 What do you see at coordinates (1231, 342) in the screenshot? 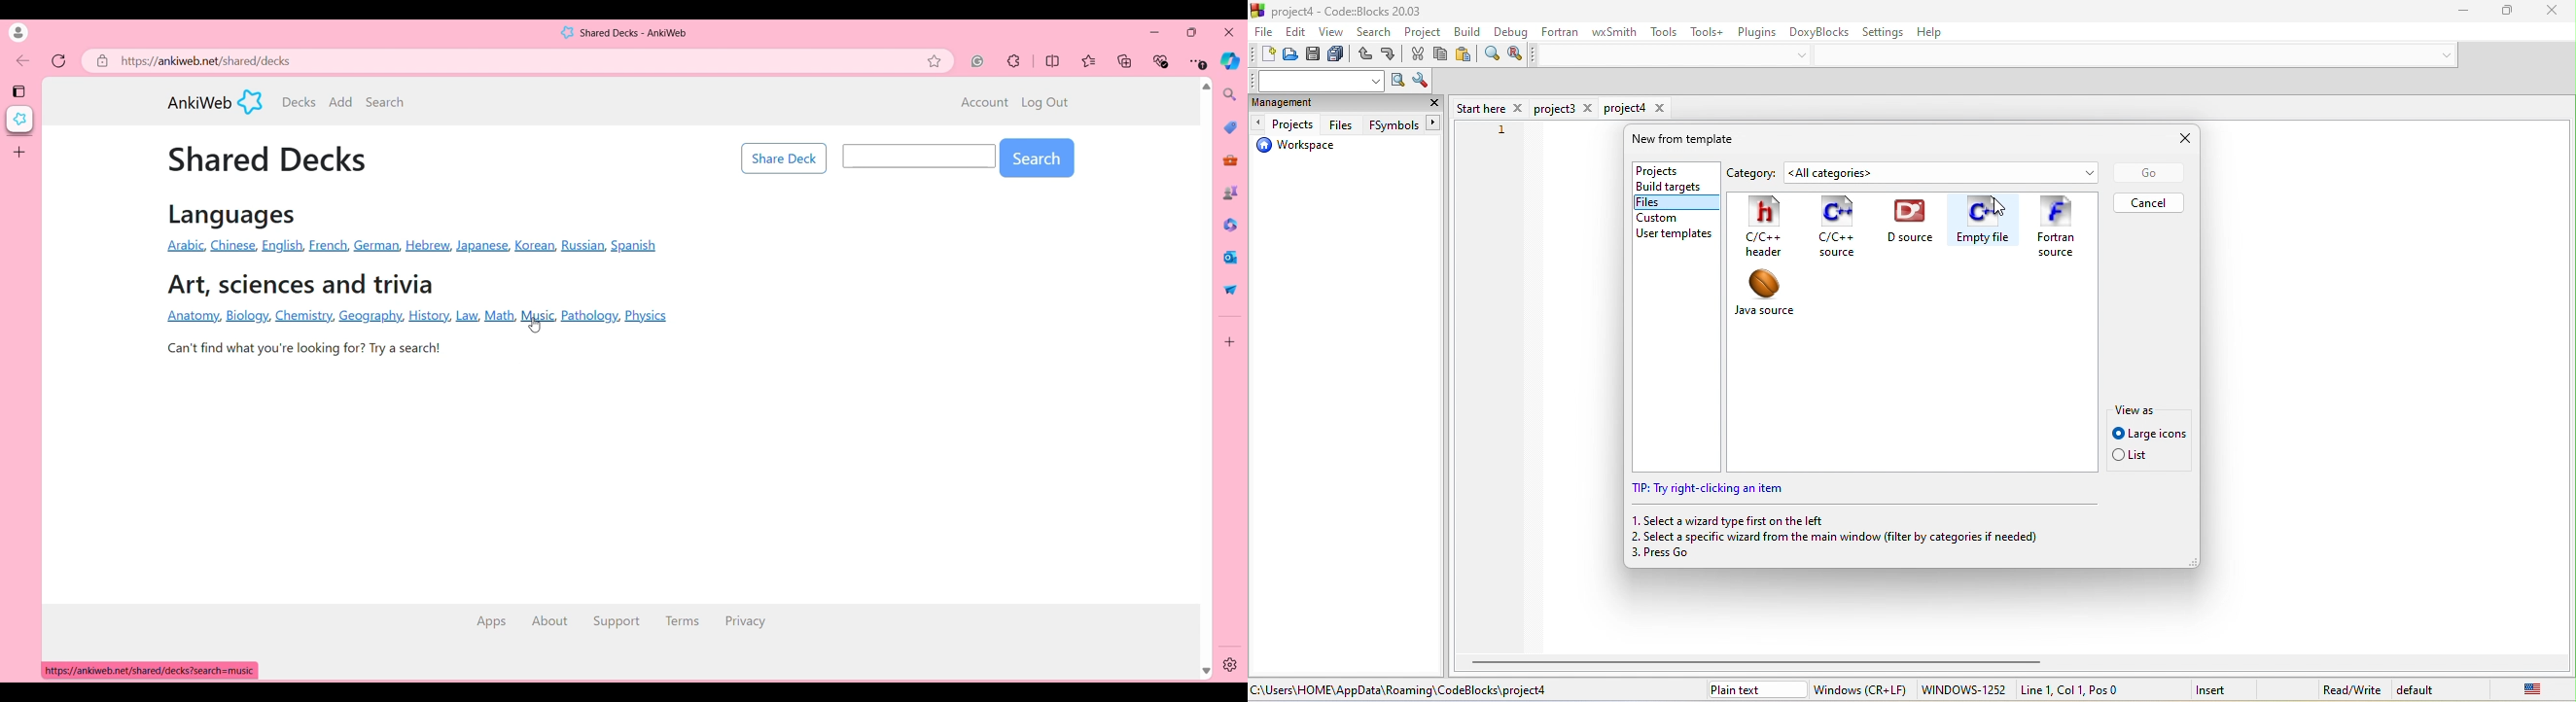
I see `Customize browser` at bounding box center [1231, 342].